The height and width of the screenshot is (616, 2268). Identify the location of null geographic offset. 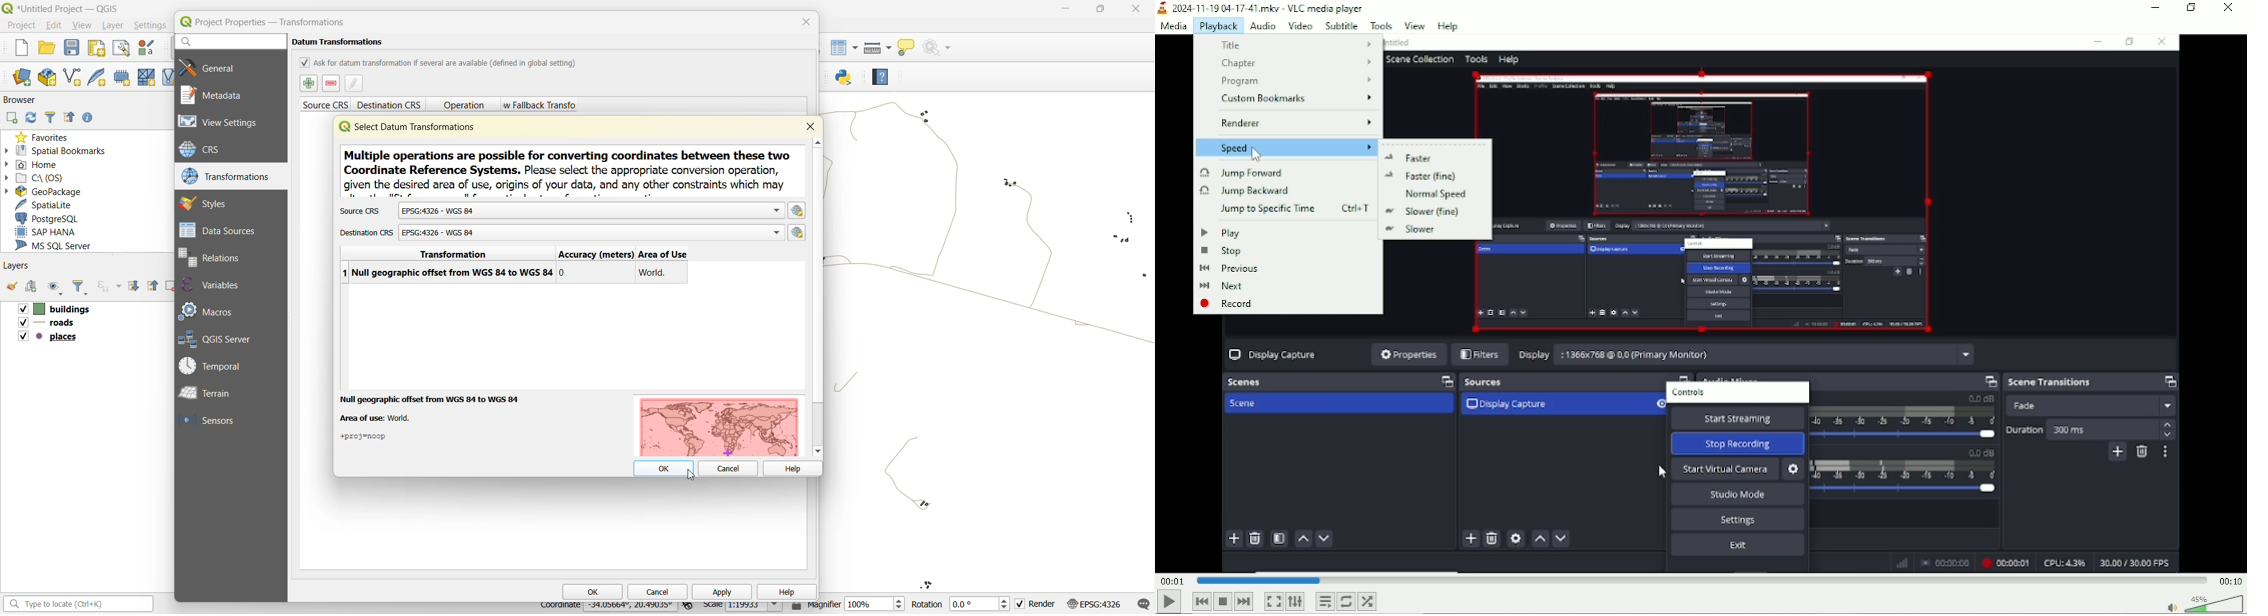
(435, 397).